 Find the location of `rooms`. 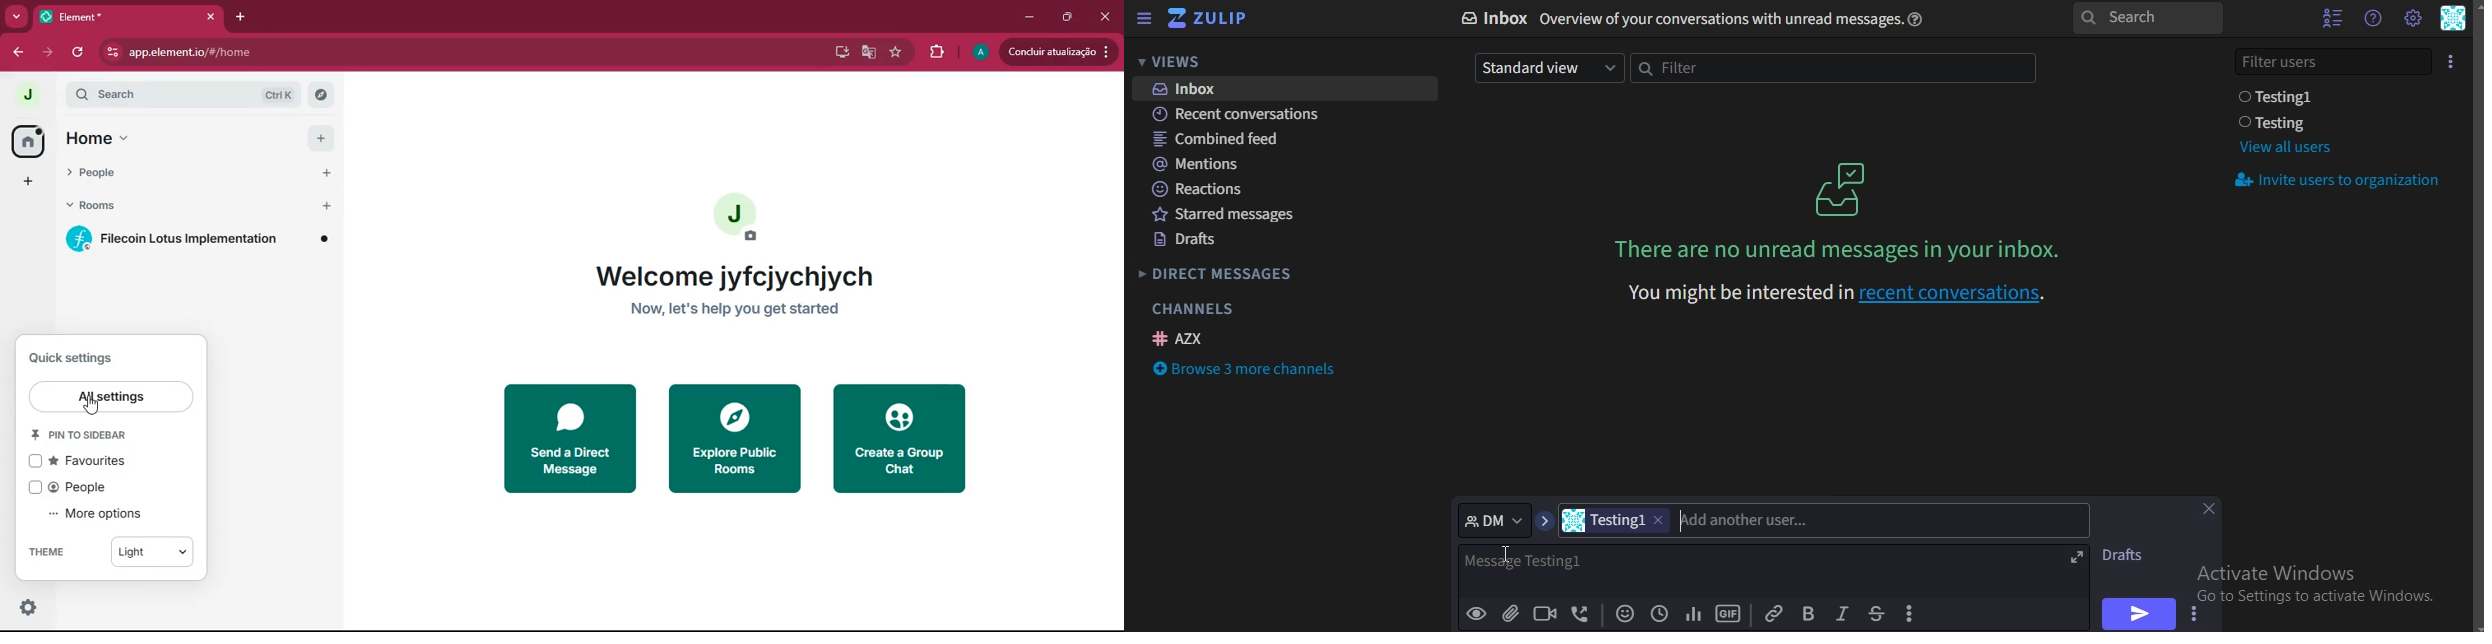

rooms is located at coordinates (160, 207).